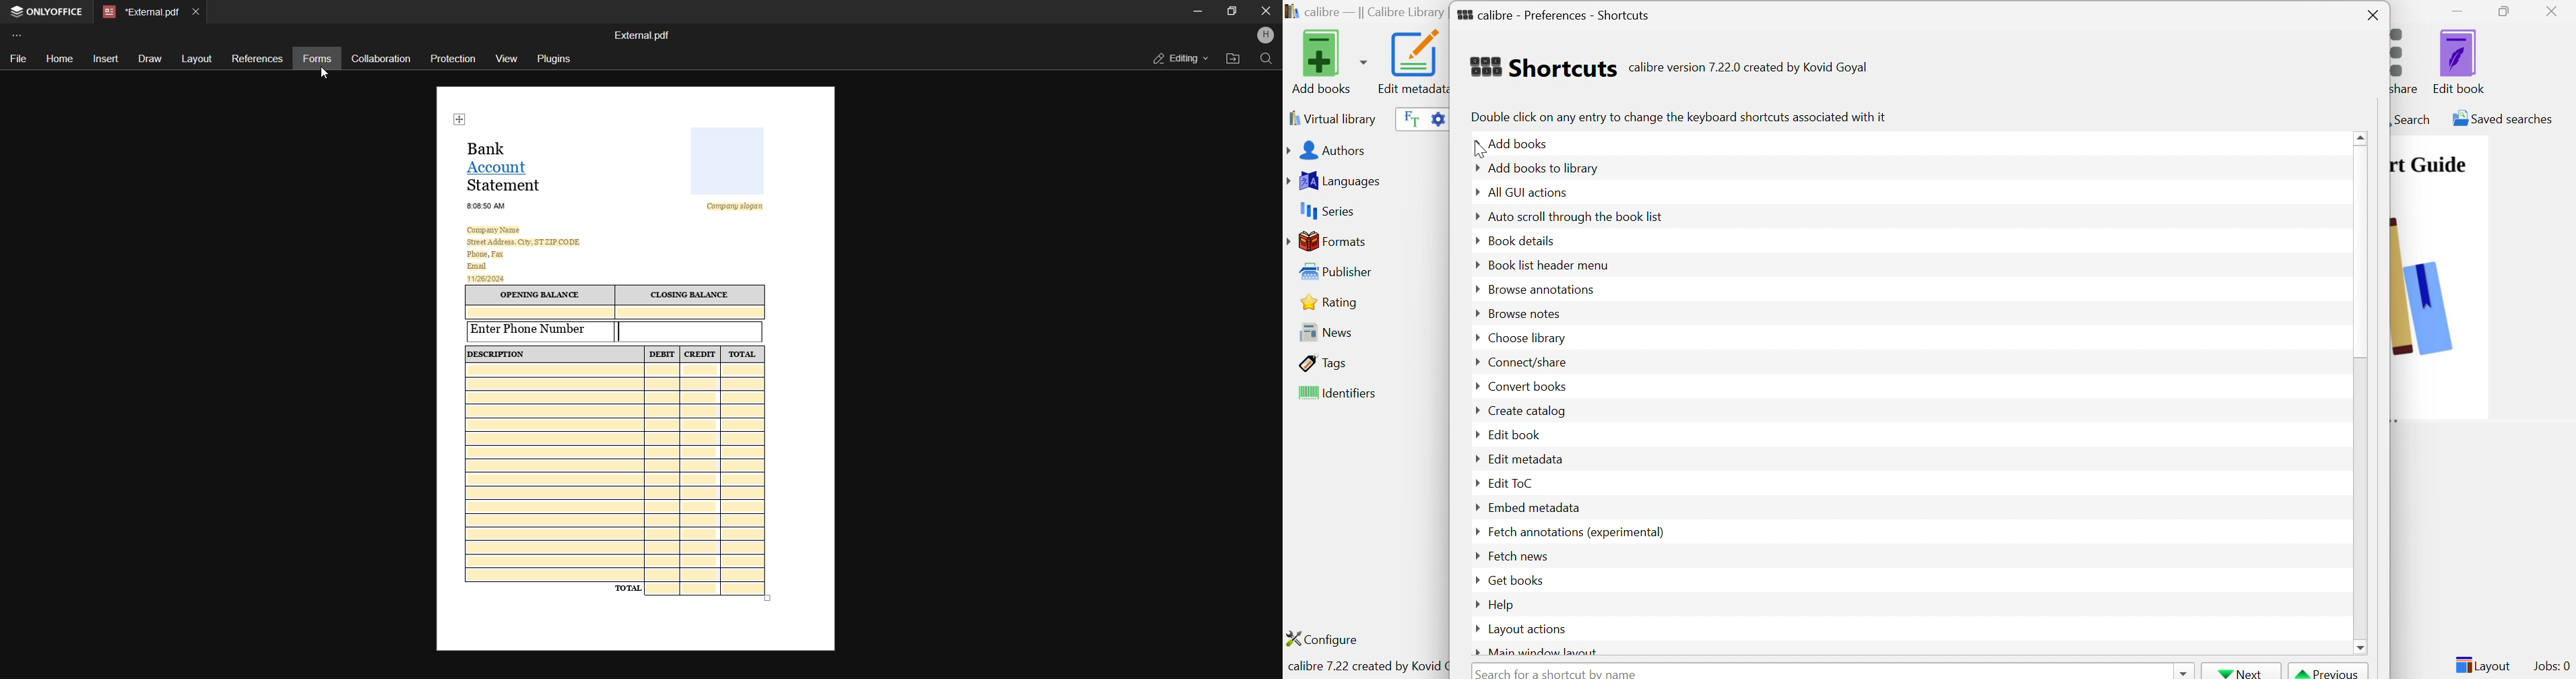  Describe the element at coordinates (1264, 11) in the screenshot. I see `Close` at that location.